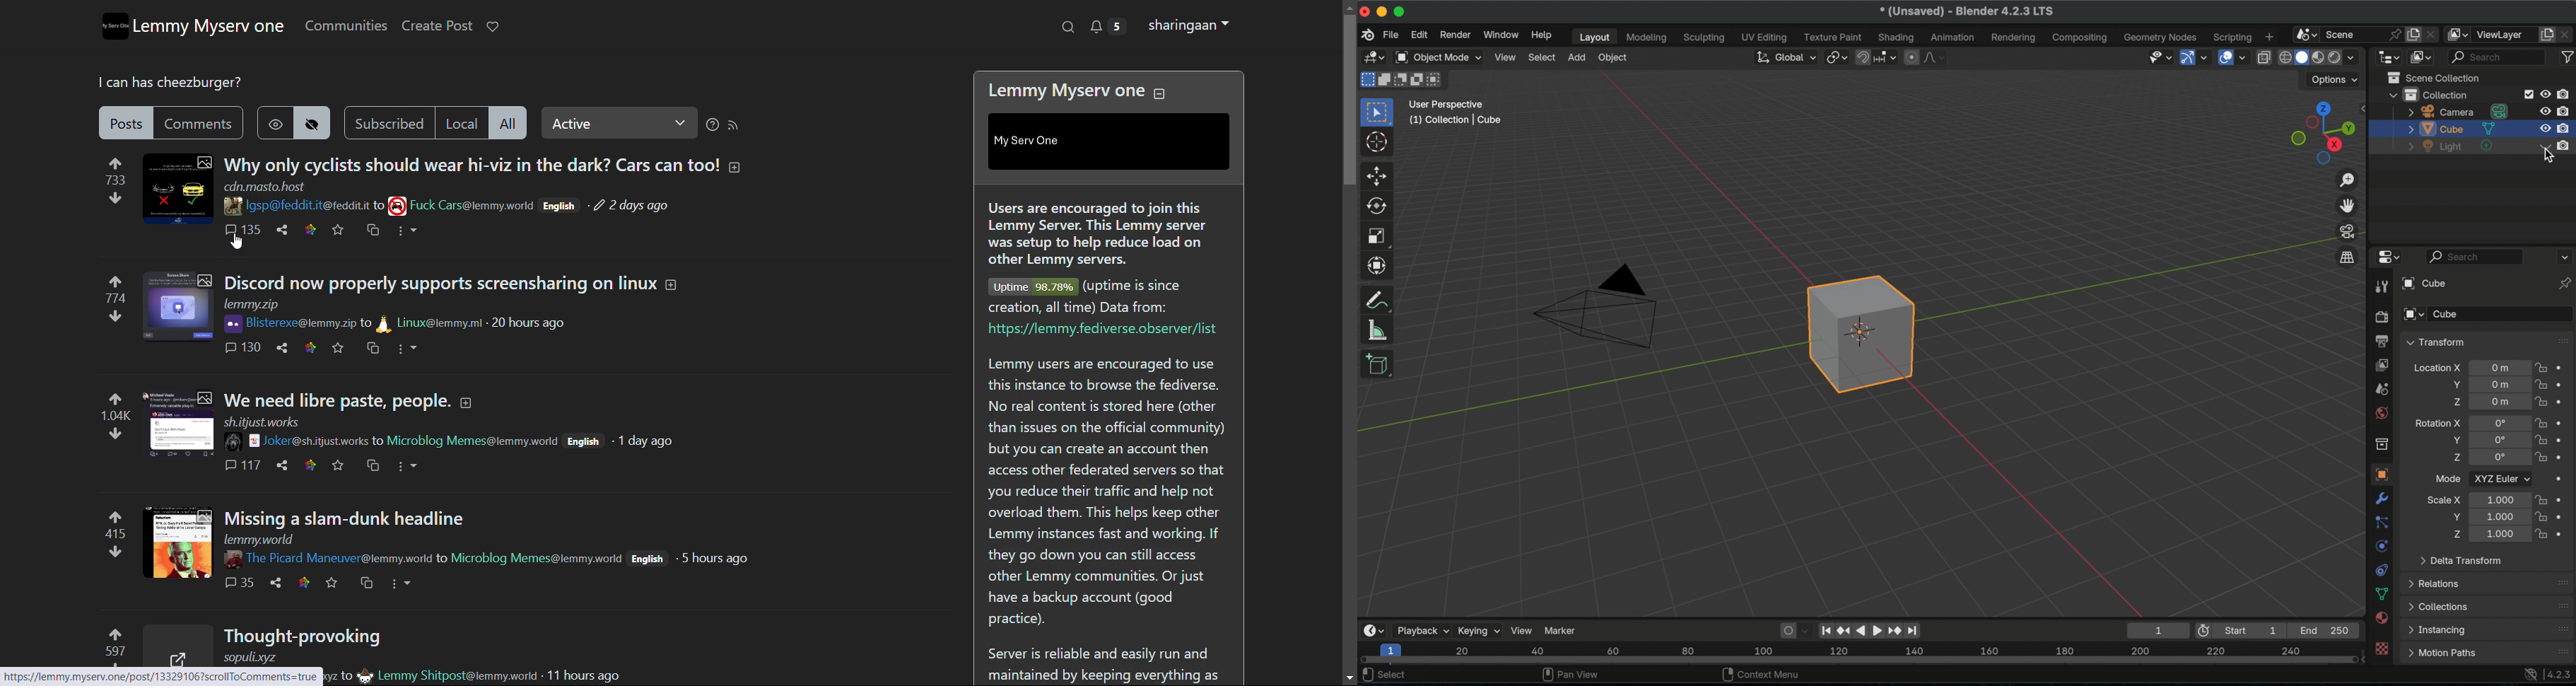 The width and height of the screenshot is (2576, 700). I want to click on Y Axis, so click(1581, 396).